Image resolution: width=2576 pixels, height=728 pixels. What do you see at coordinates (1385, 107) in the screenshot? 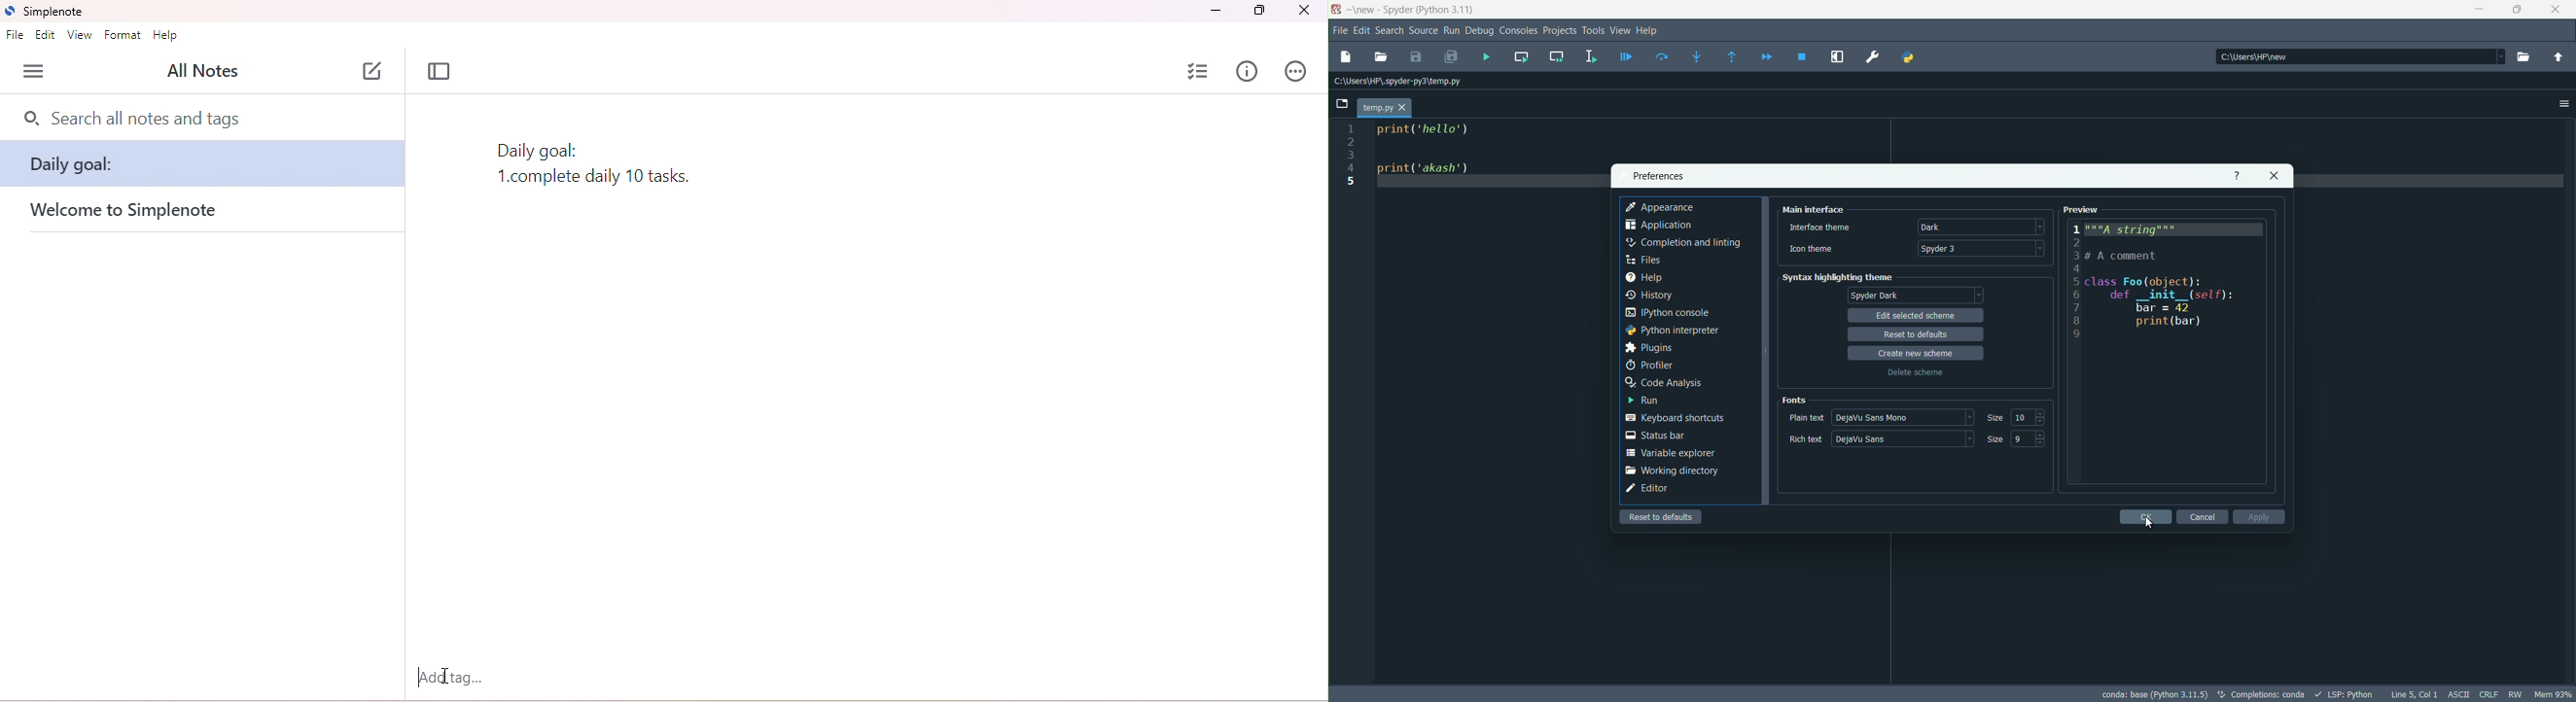
I see `file tab` at bounding box center [1385, 107].